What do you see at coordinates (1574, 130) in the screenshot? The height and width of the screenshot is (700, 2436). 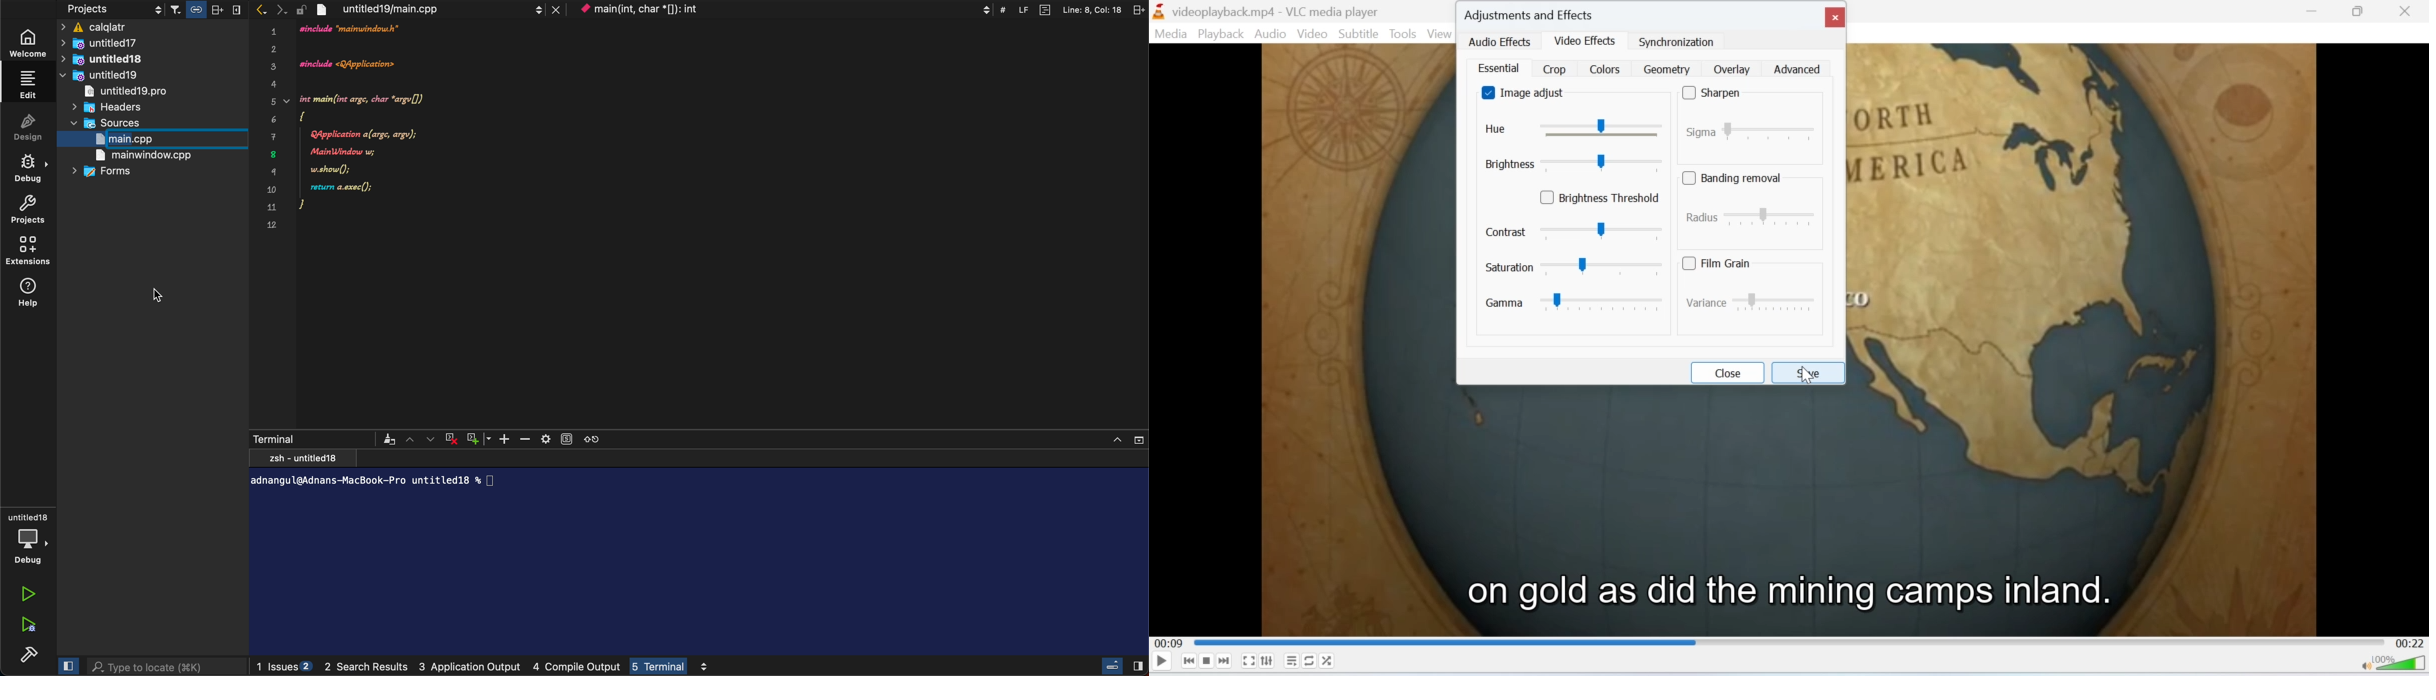 I see `Hue` at bounding box center [1574, 130].